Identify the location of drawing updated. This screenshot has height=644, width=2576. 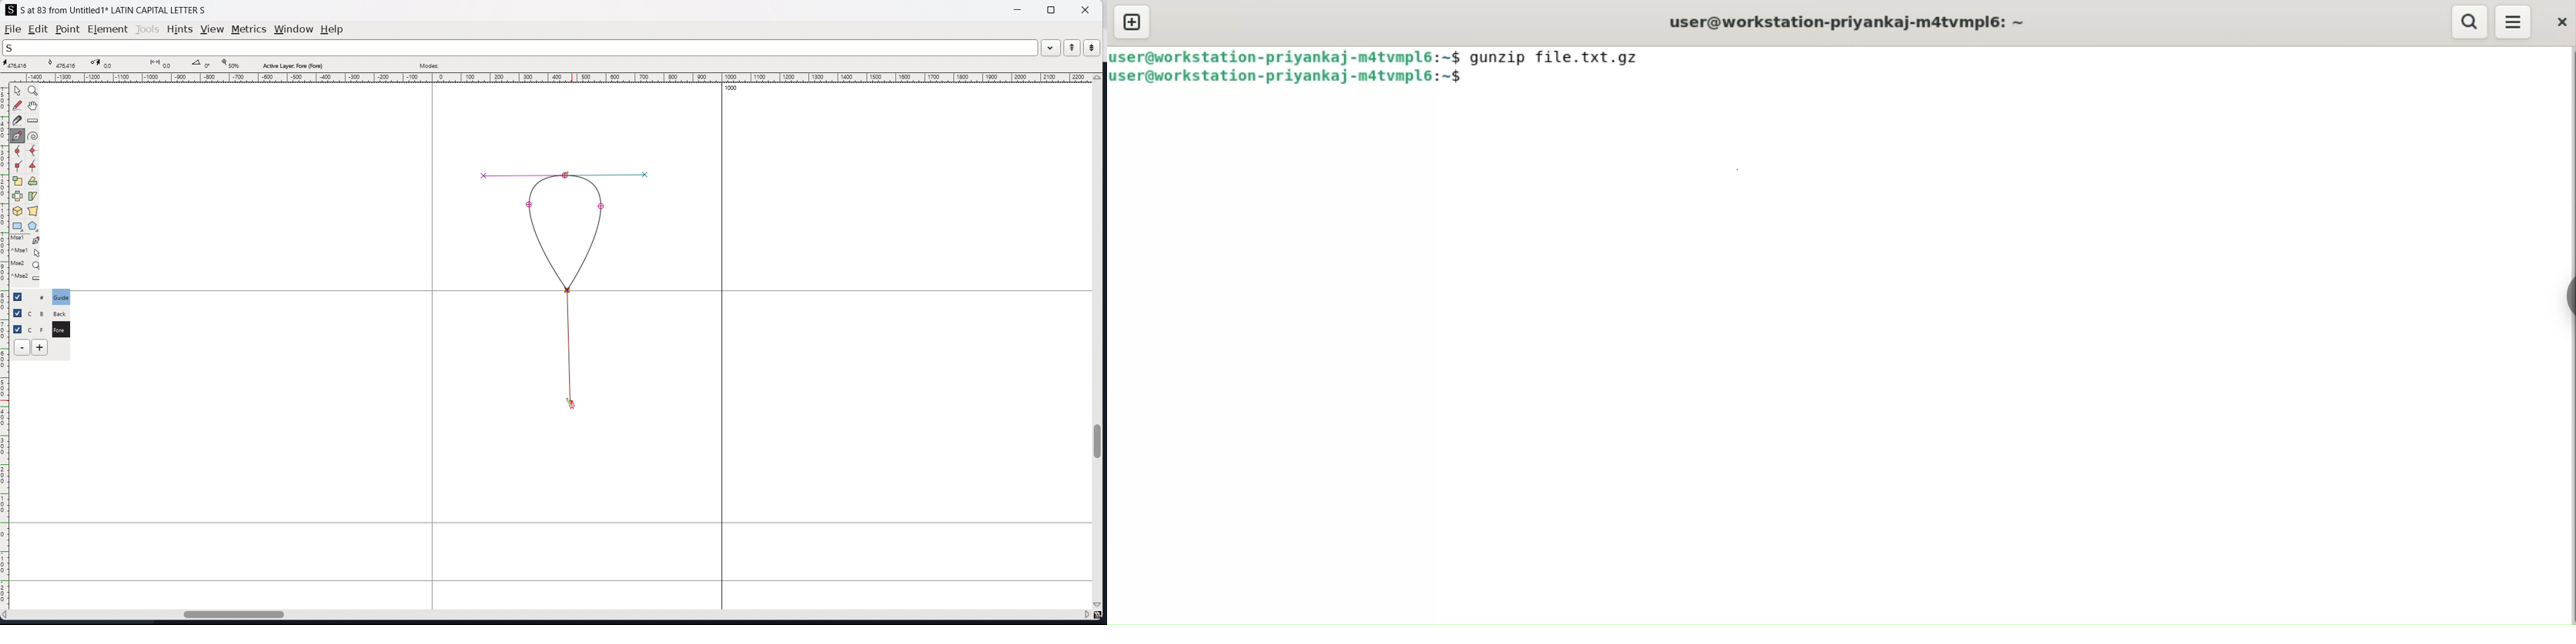
(564, 288).